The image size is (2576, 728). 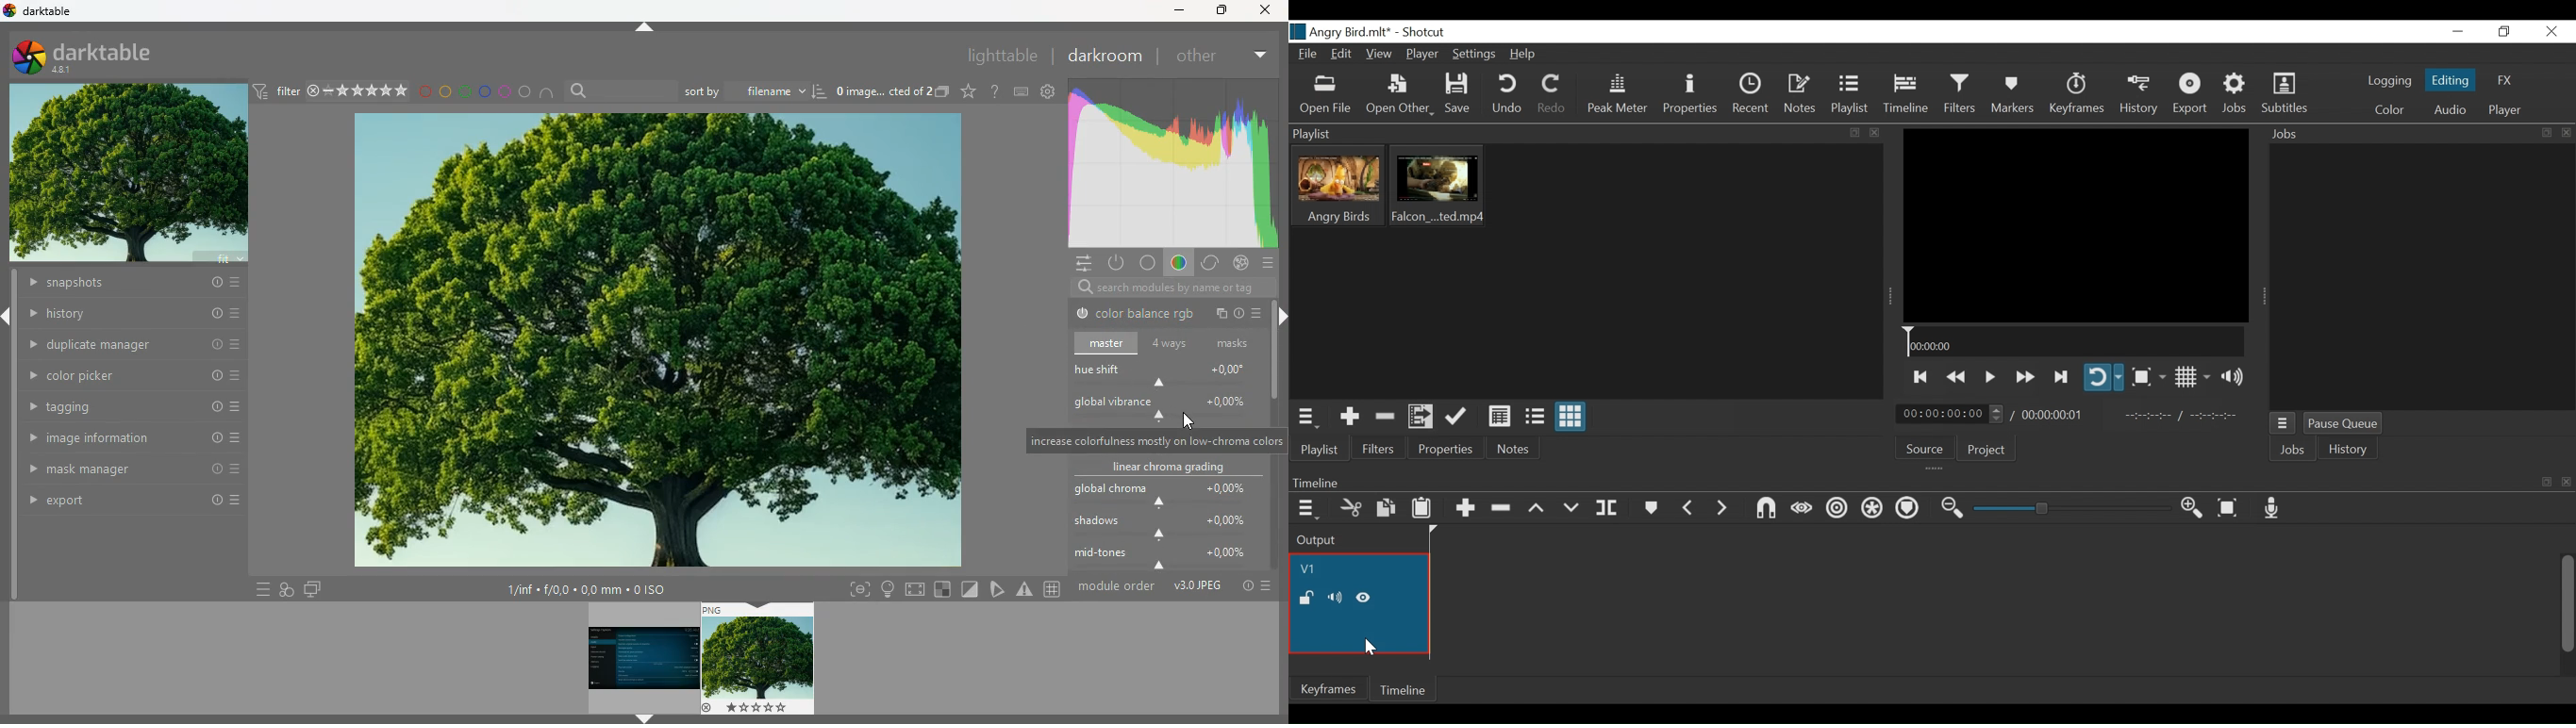 I want to click on tagging, so click(x=135, y=407).